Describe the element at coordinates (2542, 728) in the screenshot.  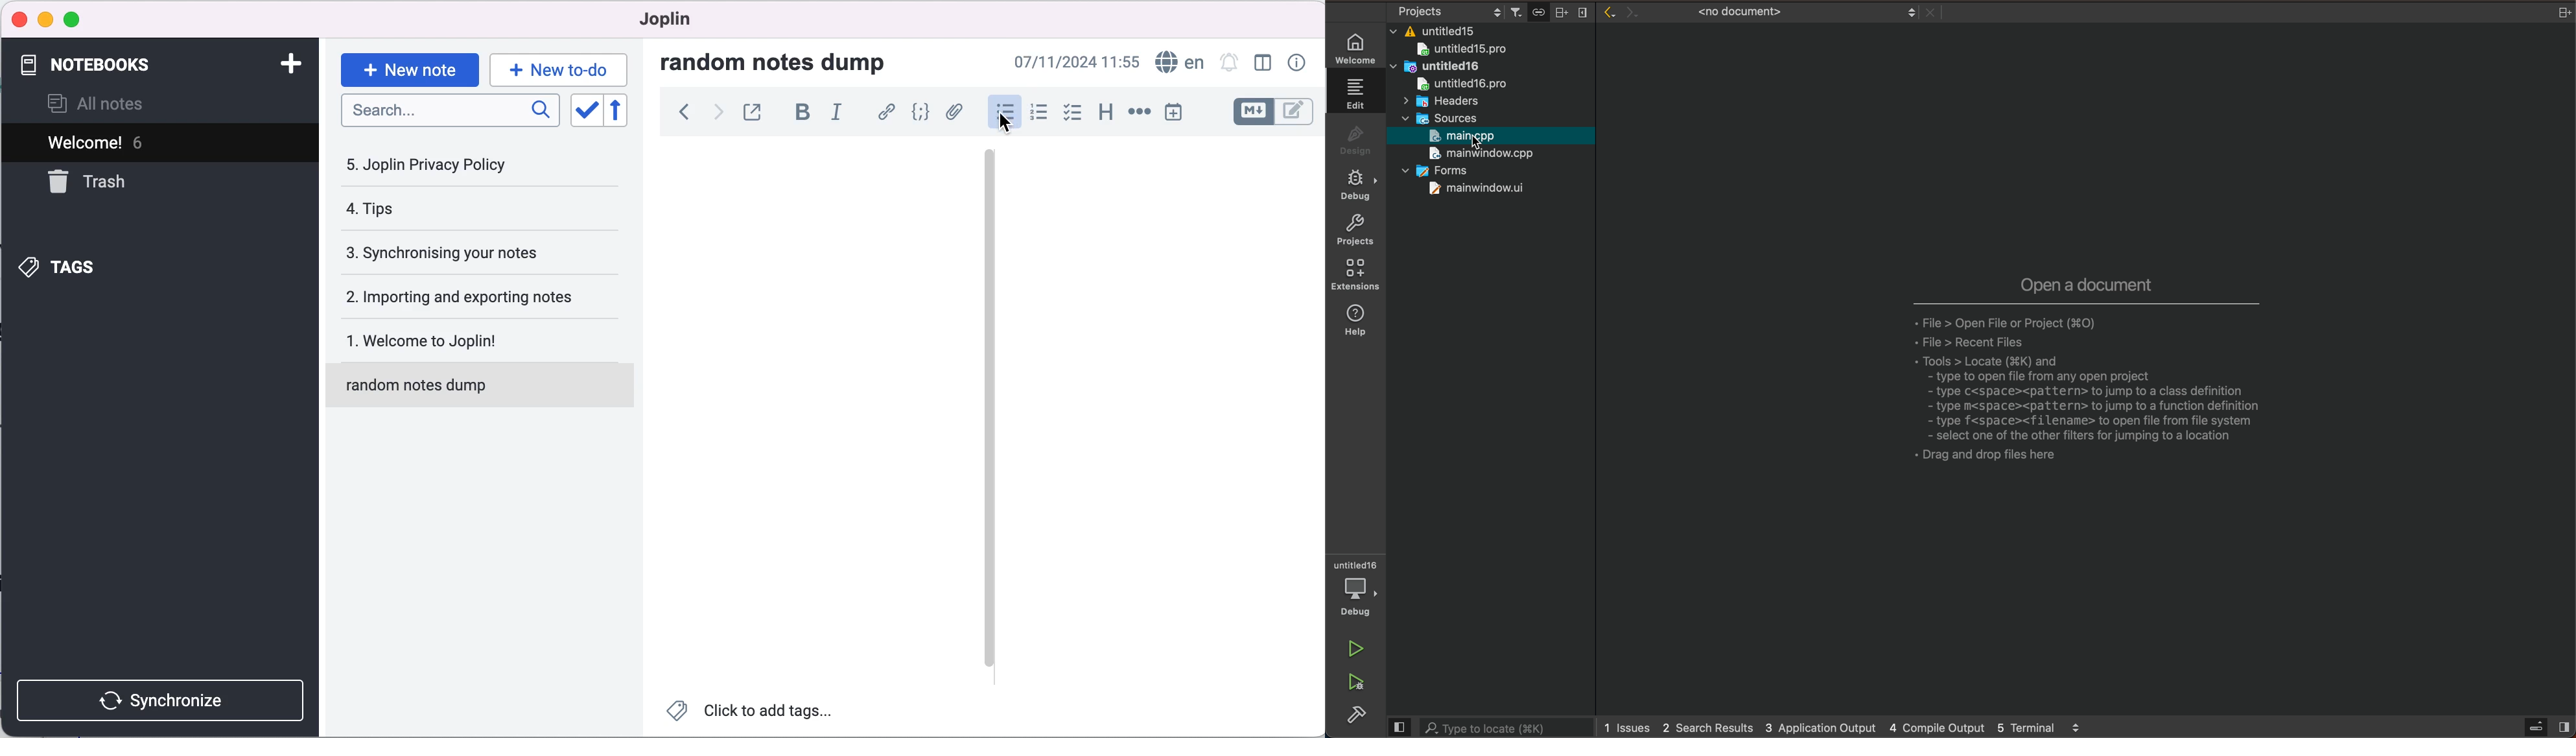
I see `open sidebar` at that location.